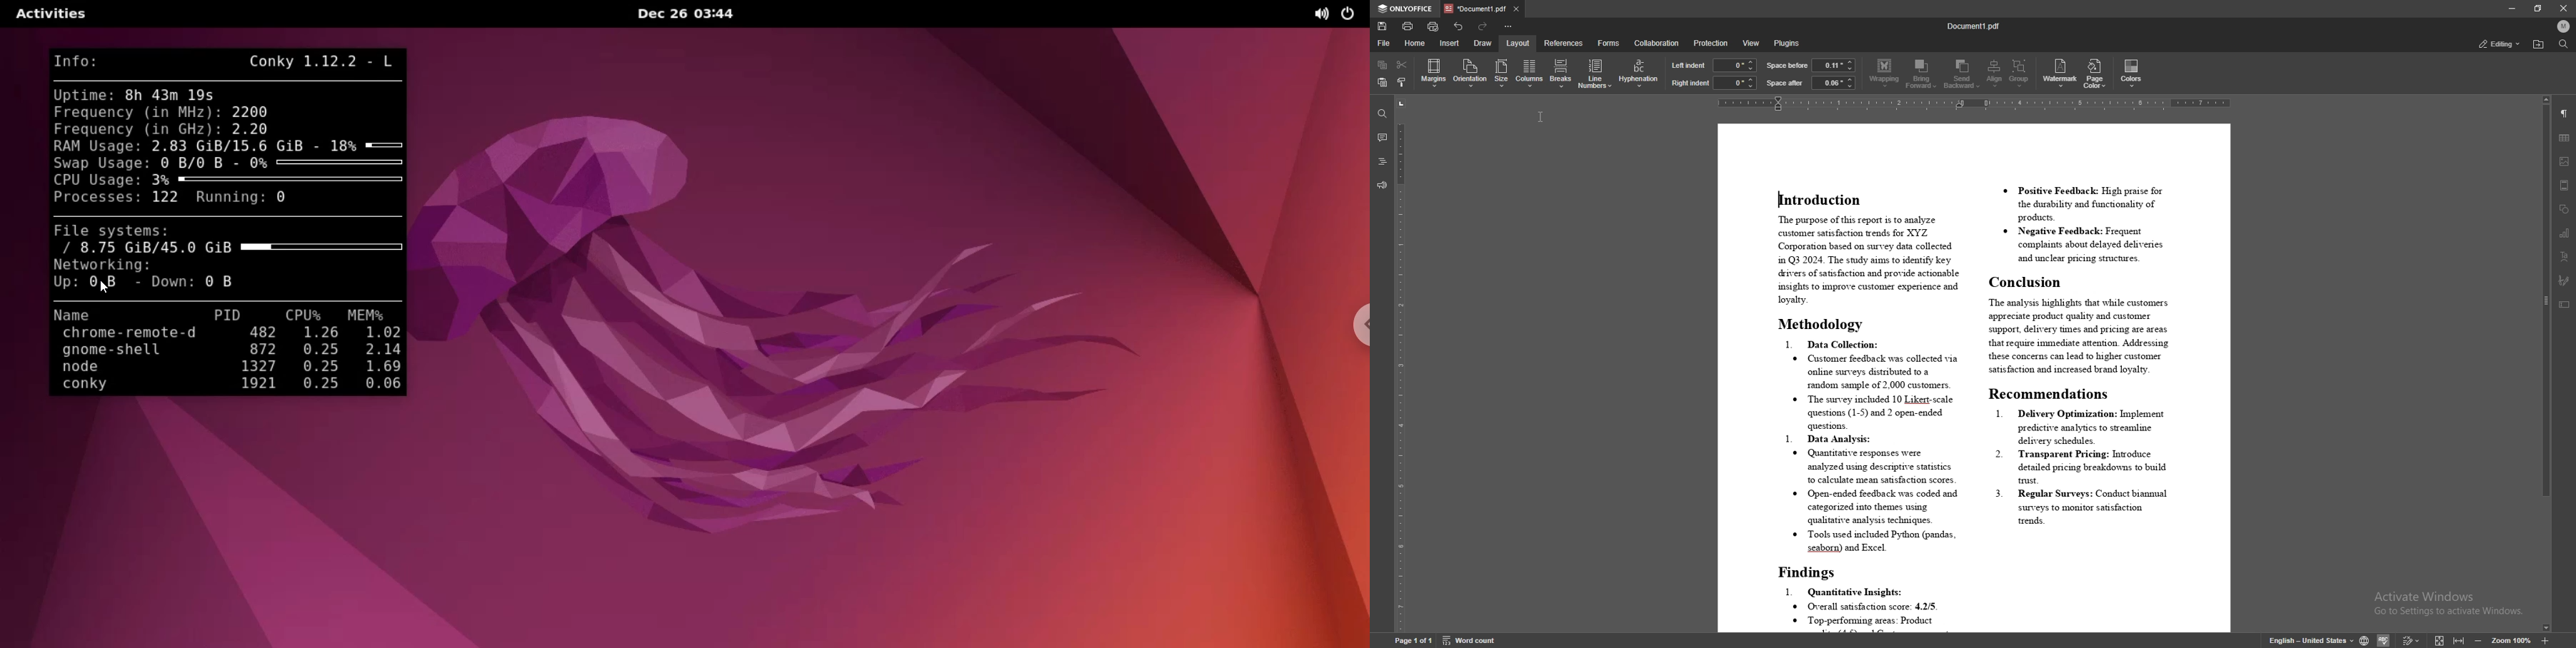  I want to click on image, so click(2565, 161).